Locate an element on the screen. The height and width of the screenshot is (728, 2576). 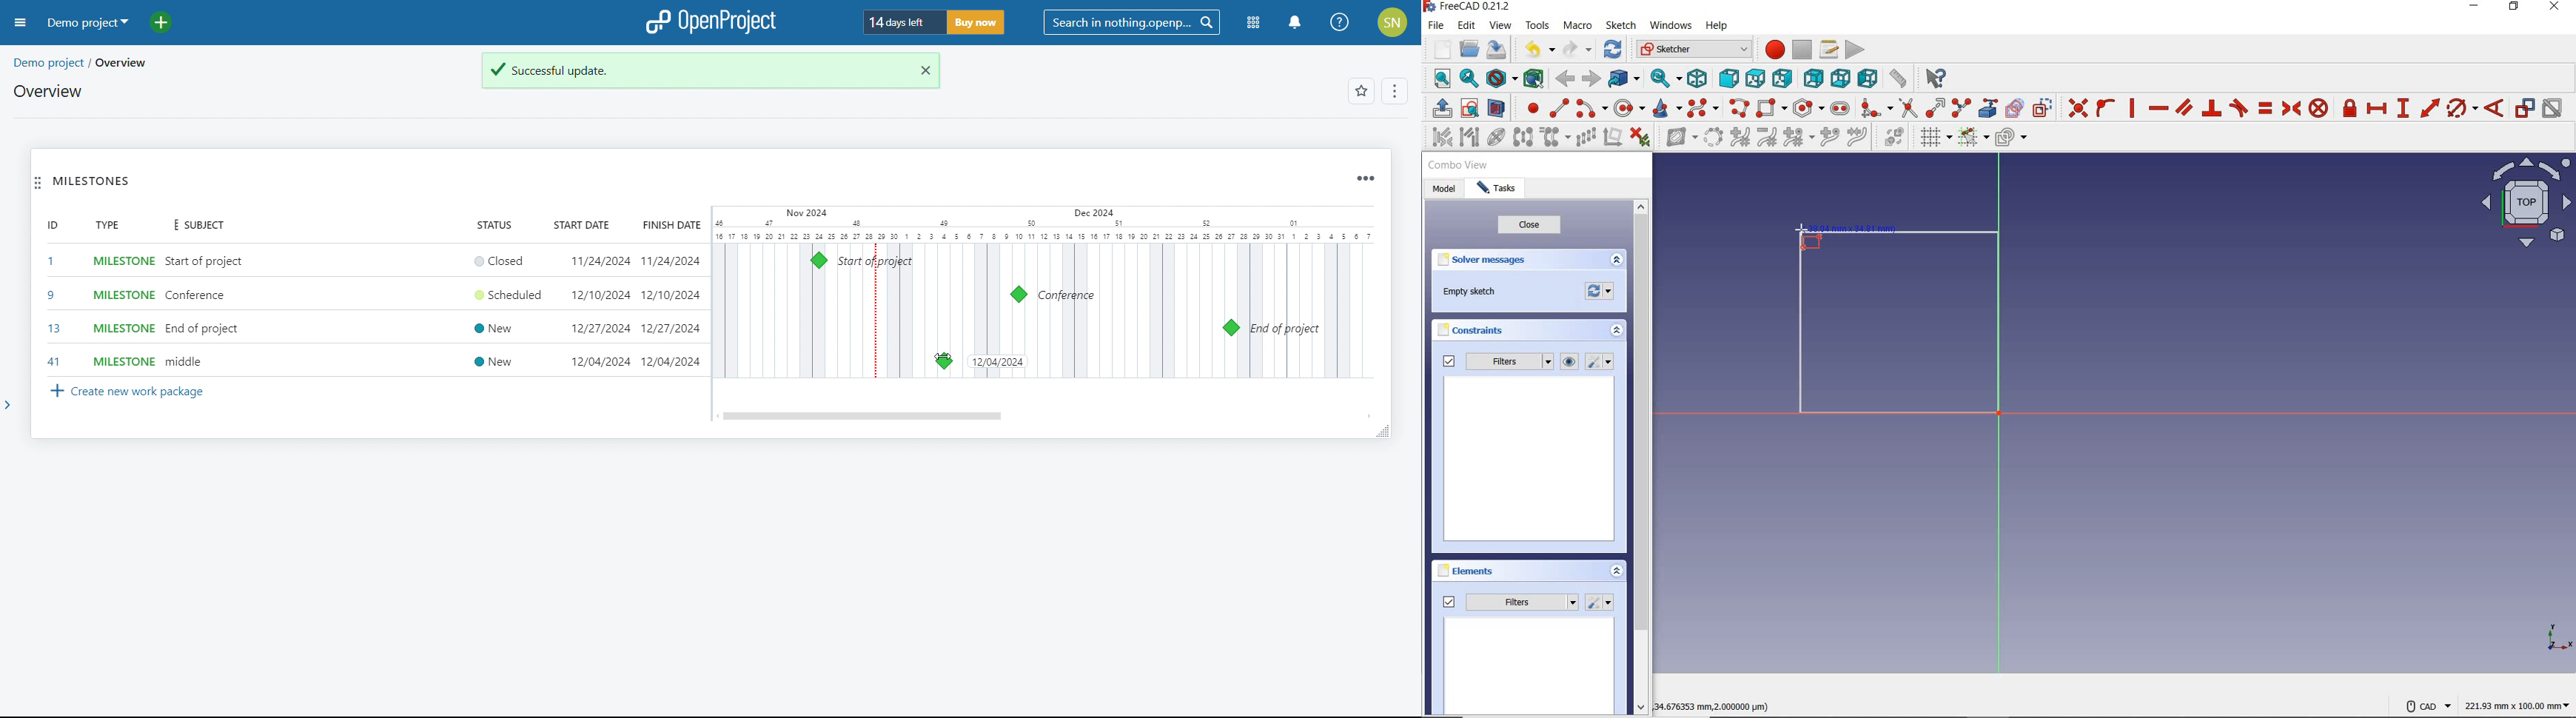
create conic is located at coordinates (1667, 109).